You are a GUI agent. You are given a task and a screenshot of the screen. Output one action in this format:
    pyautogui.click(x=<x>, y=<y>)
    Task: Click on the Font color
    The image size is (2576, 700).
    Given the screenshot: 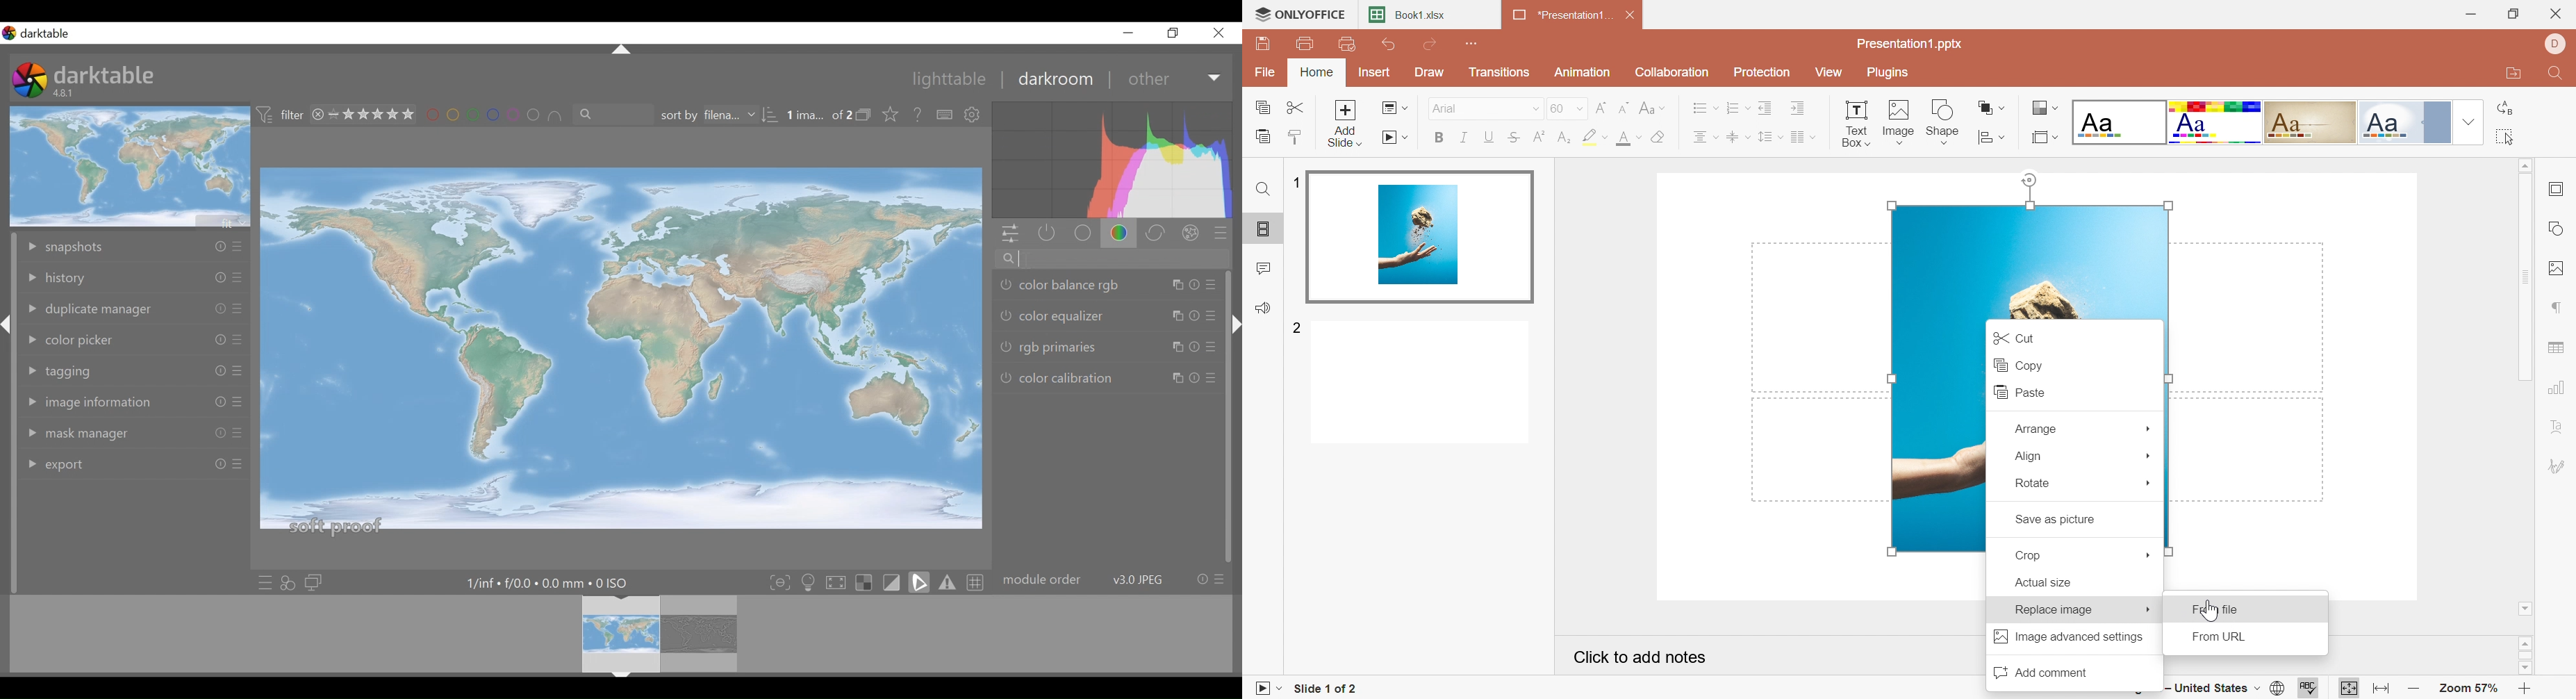 What is the action you would take?
    pyautogui.click(x=1632, y=137)
    